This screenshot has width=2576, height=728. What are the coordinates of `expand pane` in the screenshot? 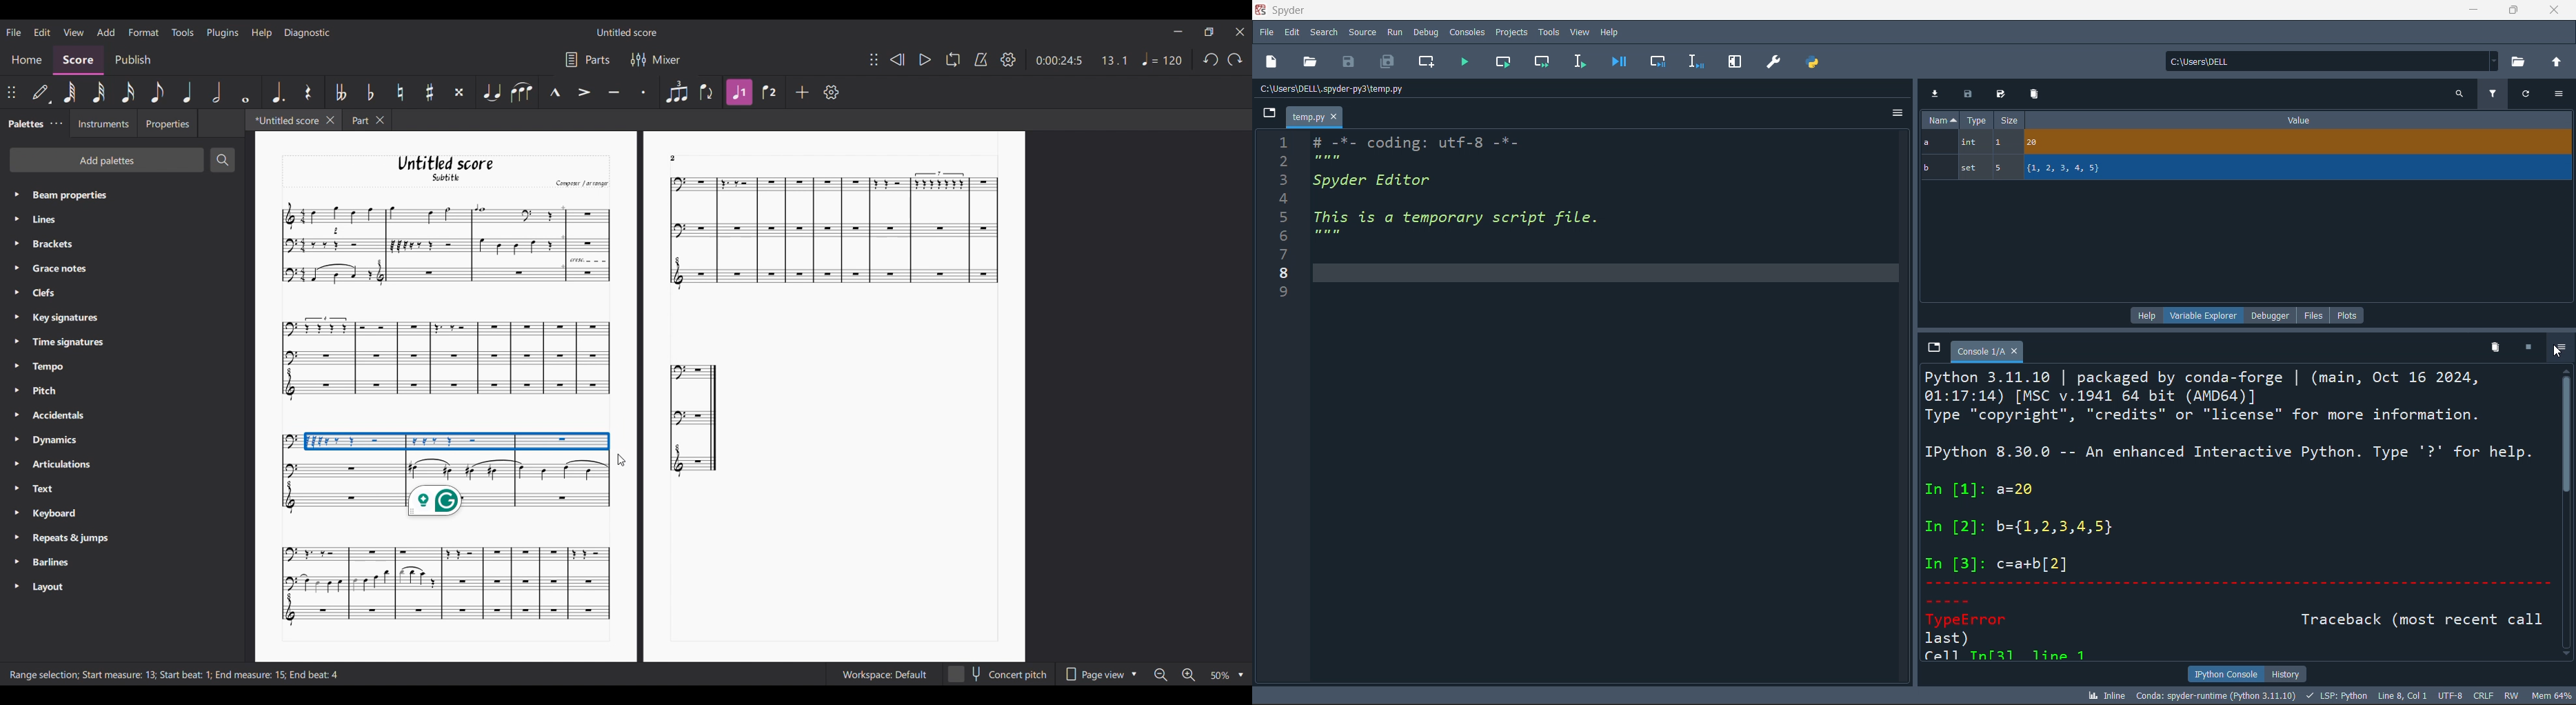 It's located at (1735, 62).